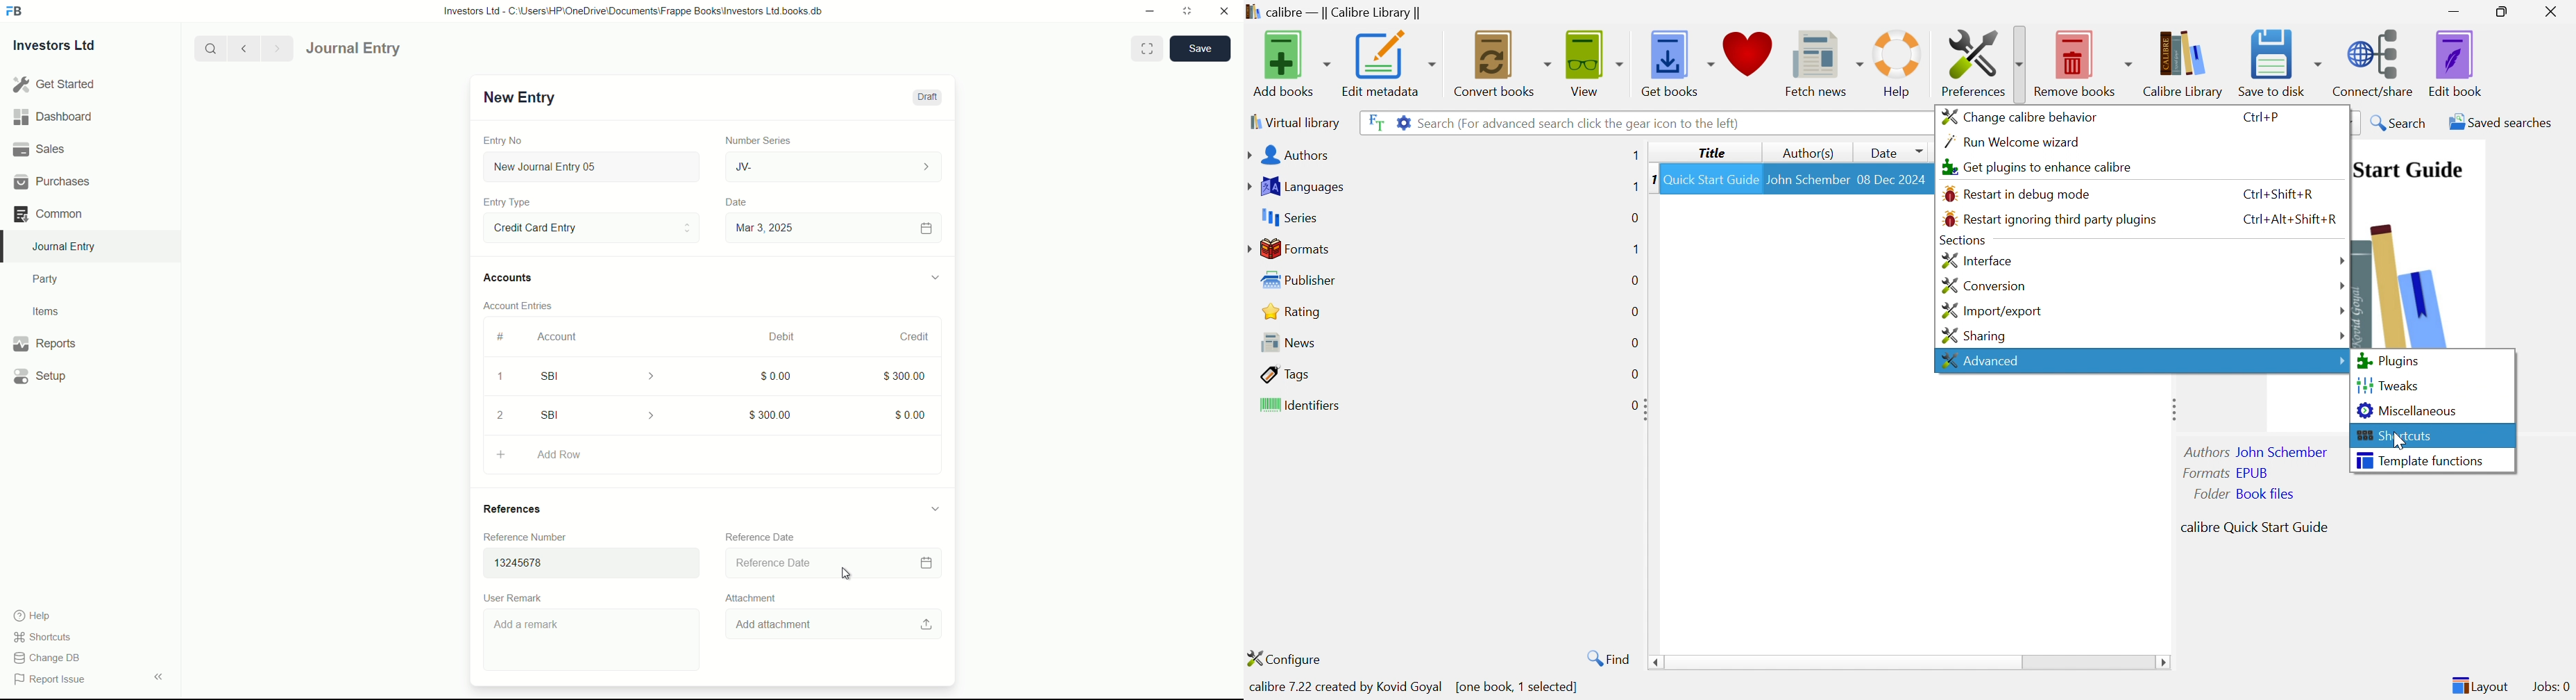  What do you see at coordinates (848, 574) in the screenshot?
I see `cursor` at bounding box center [848, 574].